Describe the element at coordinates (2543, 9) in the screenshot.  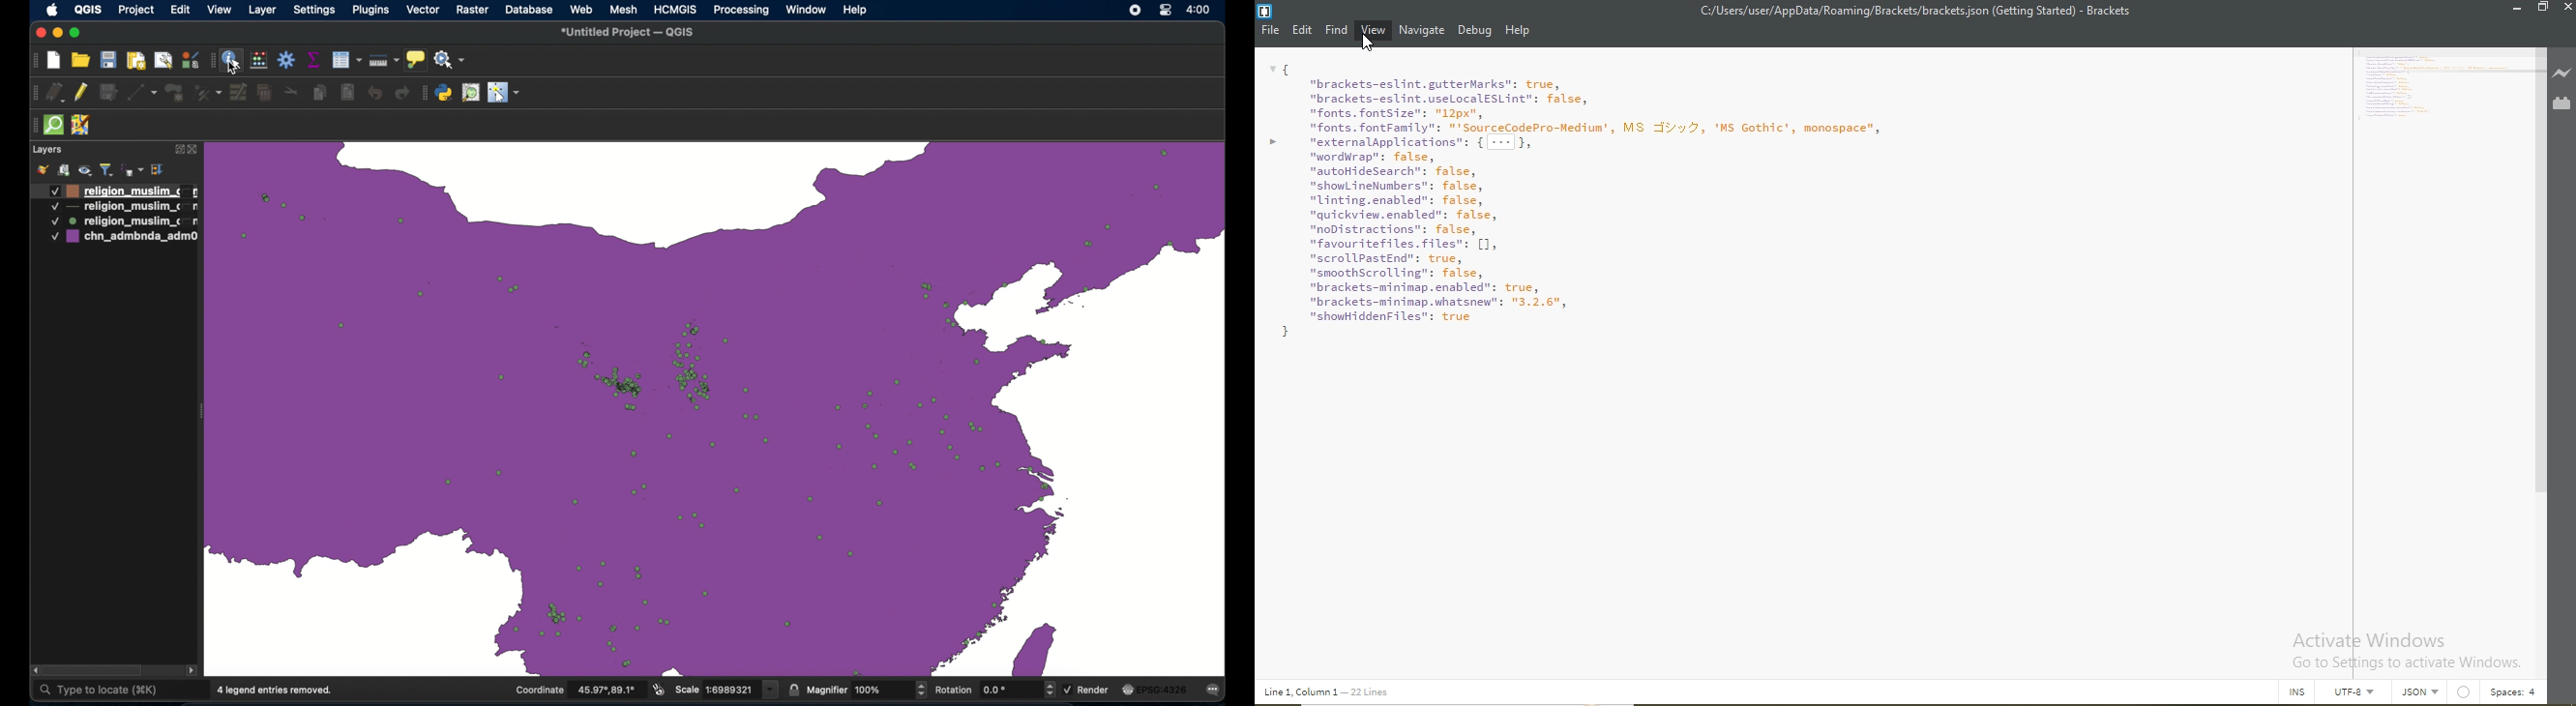
I see `restore` at that location.